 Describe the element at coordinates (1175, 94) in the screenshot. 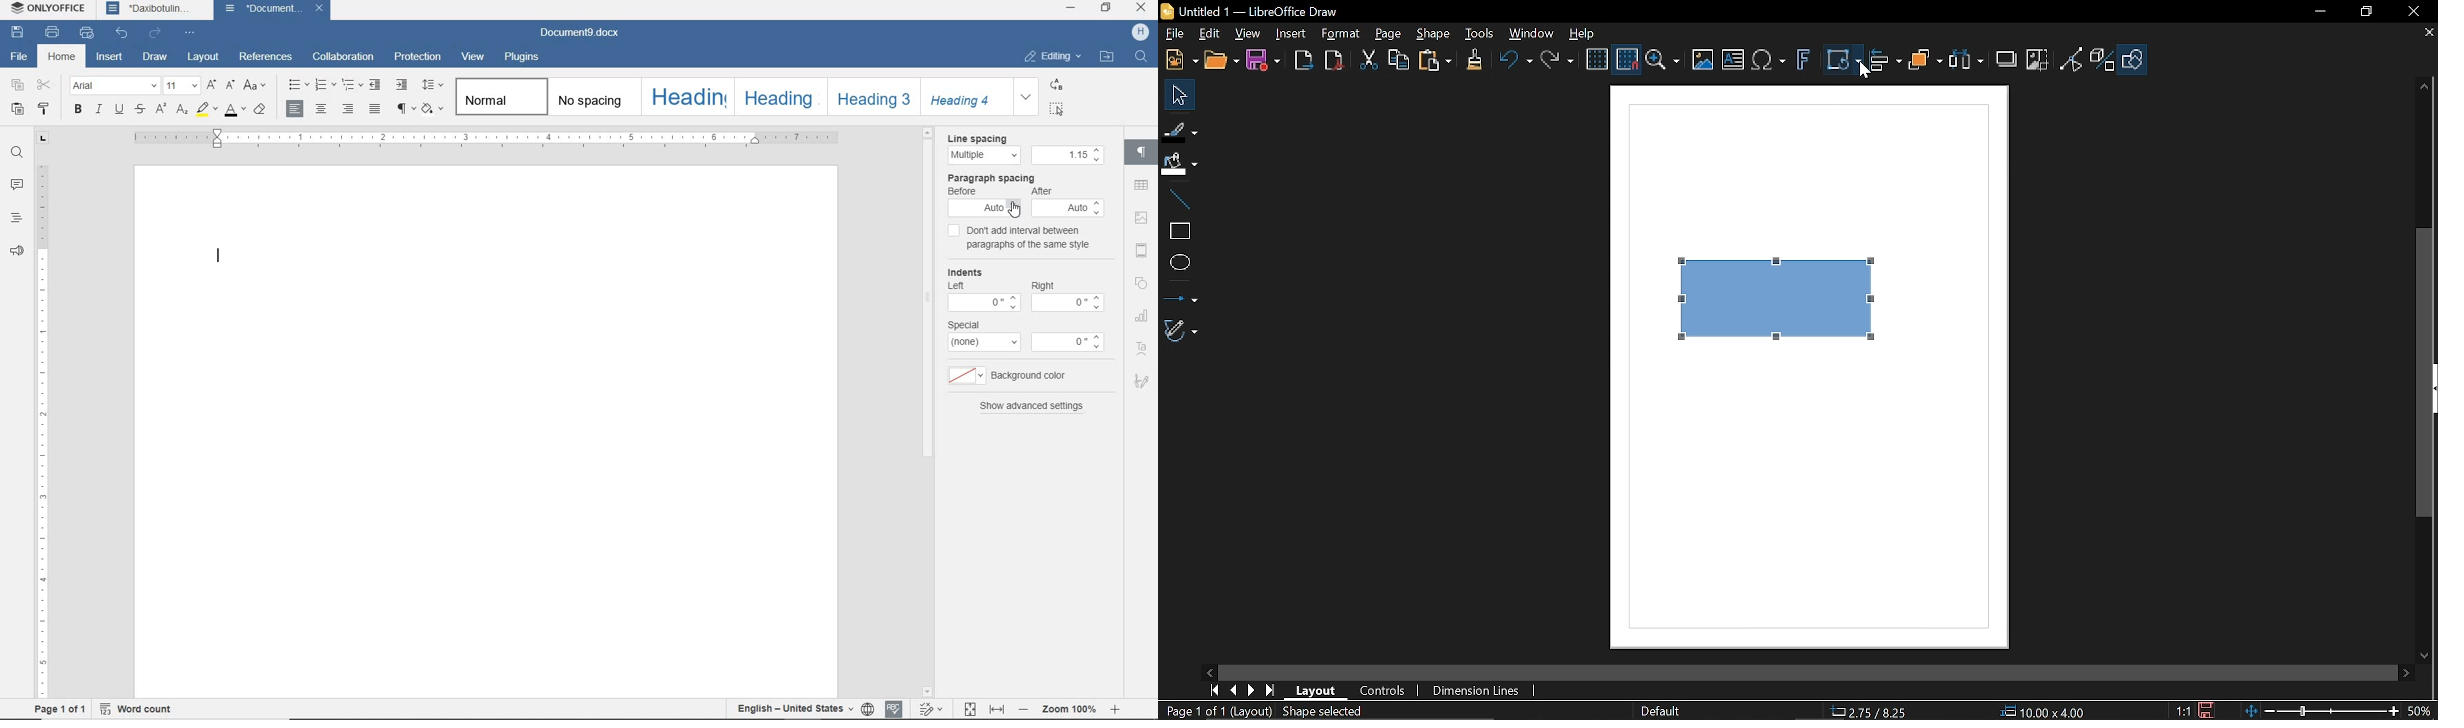

I see `Move` at that location.